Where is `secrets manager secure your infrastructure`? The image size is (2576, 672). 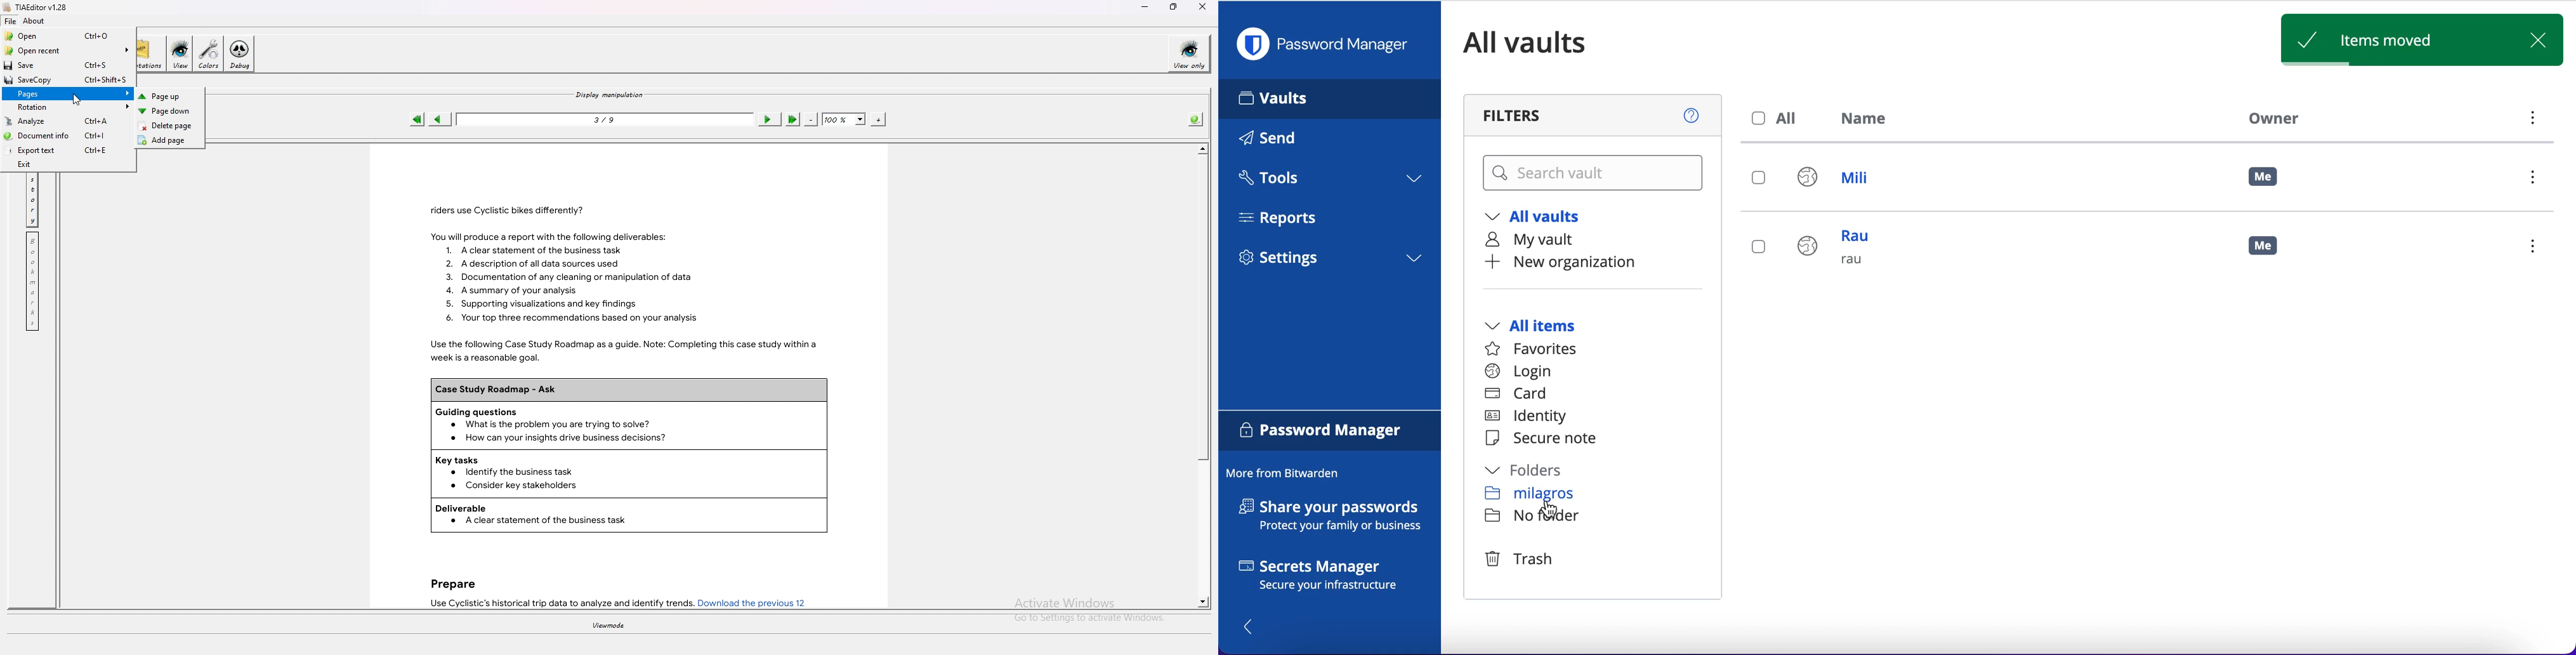
secrets manager secure your infrastructure is located at coordinates (1330, 578).